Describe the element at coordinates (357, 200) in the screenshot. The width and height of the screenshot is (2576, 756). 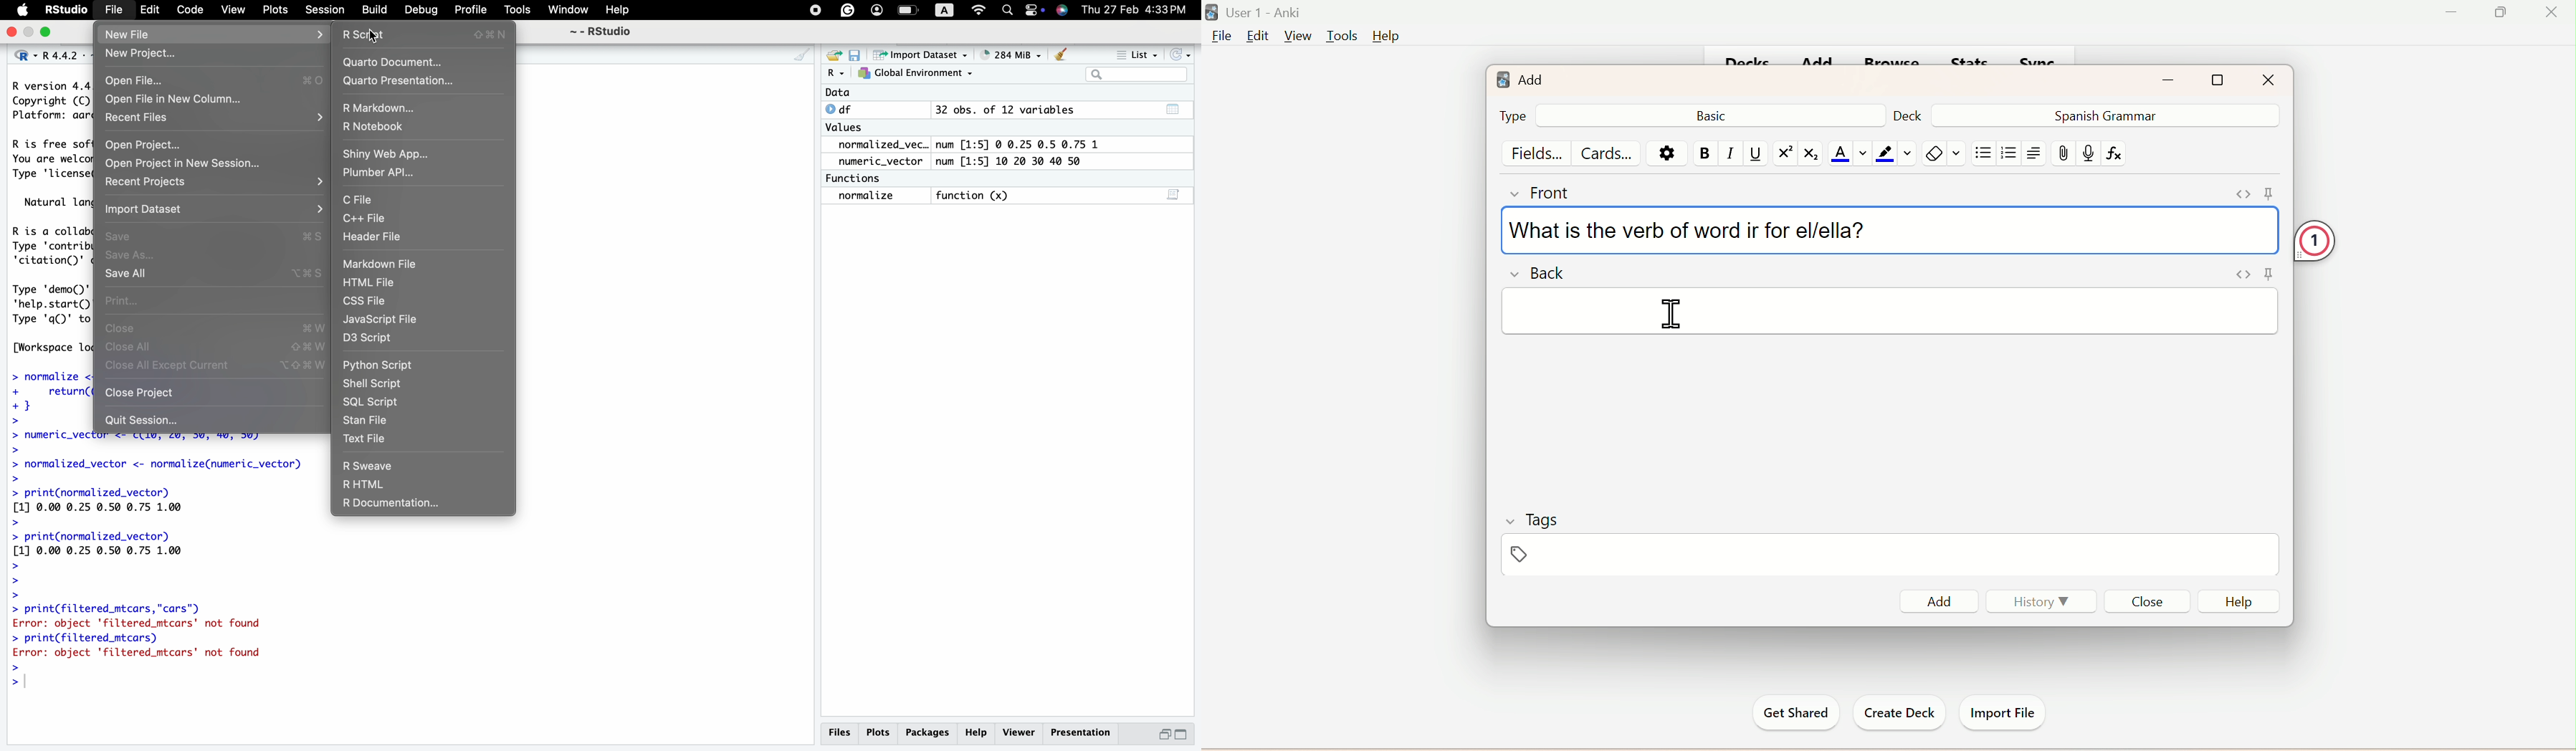
I see `CFile` at that location.